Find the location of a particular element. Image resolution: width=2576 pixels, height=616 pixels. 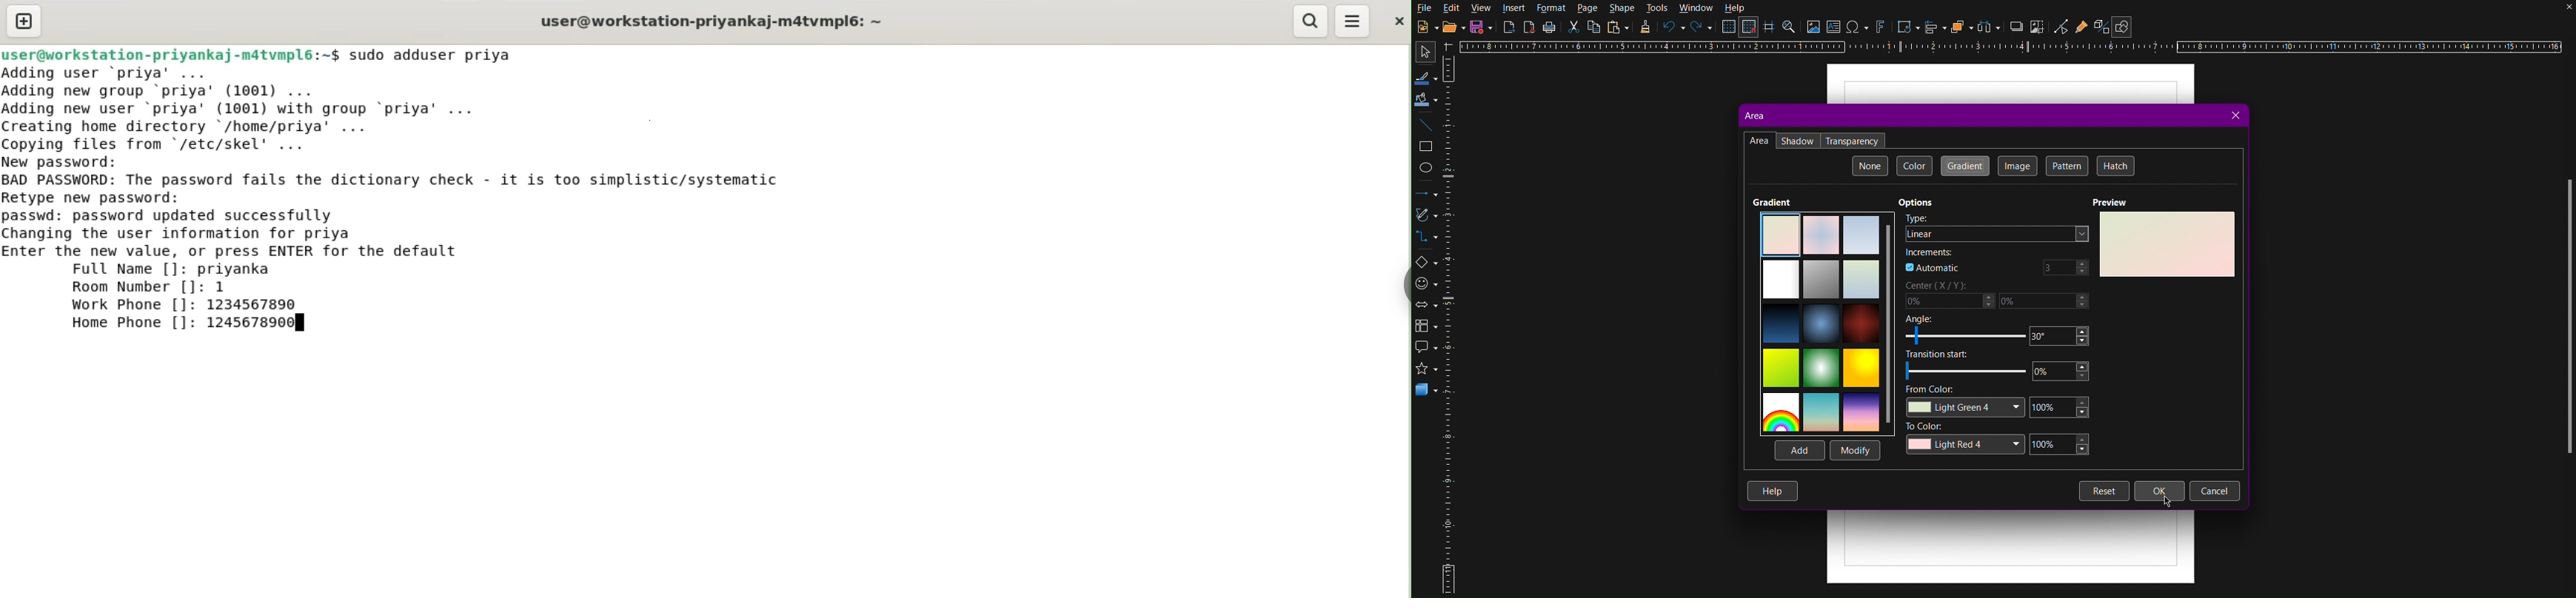

Format is located at coordinates (1551, 8).